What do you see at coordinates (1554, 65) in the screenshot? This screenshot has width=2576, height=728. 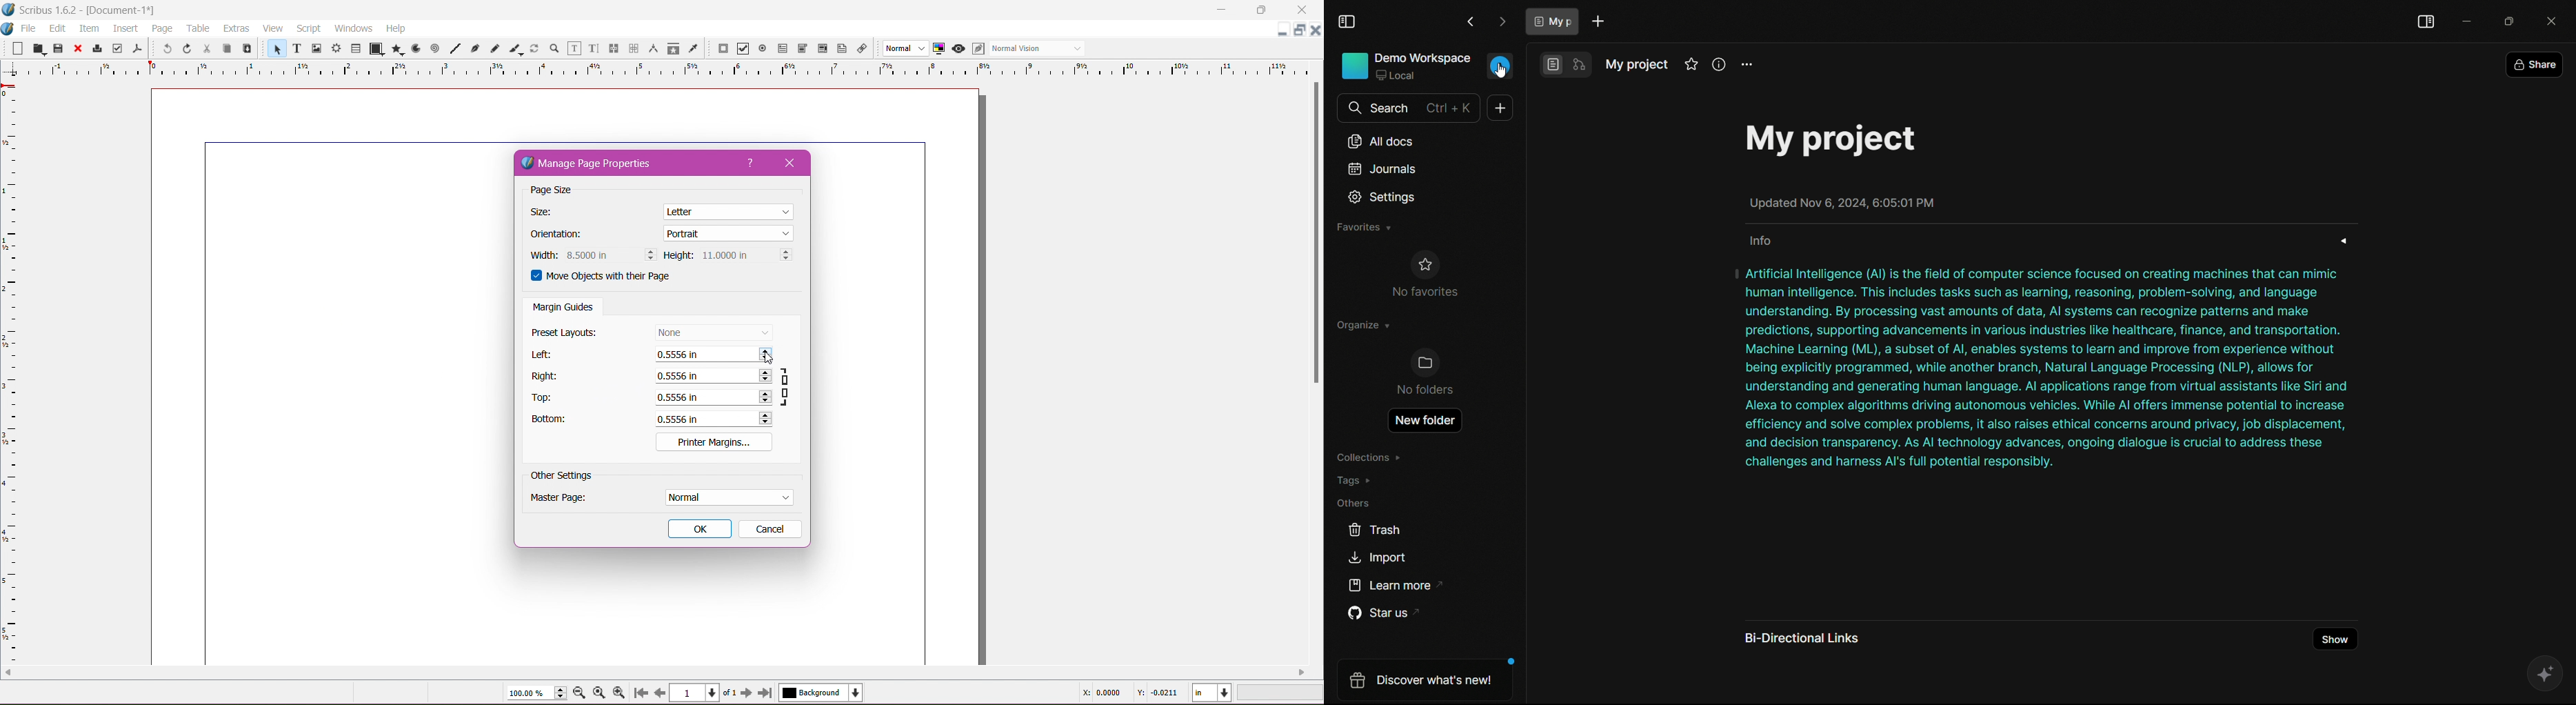 I see `page mode` at bounding box center [1554, 65].